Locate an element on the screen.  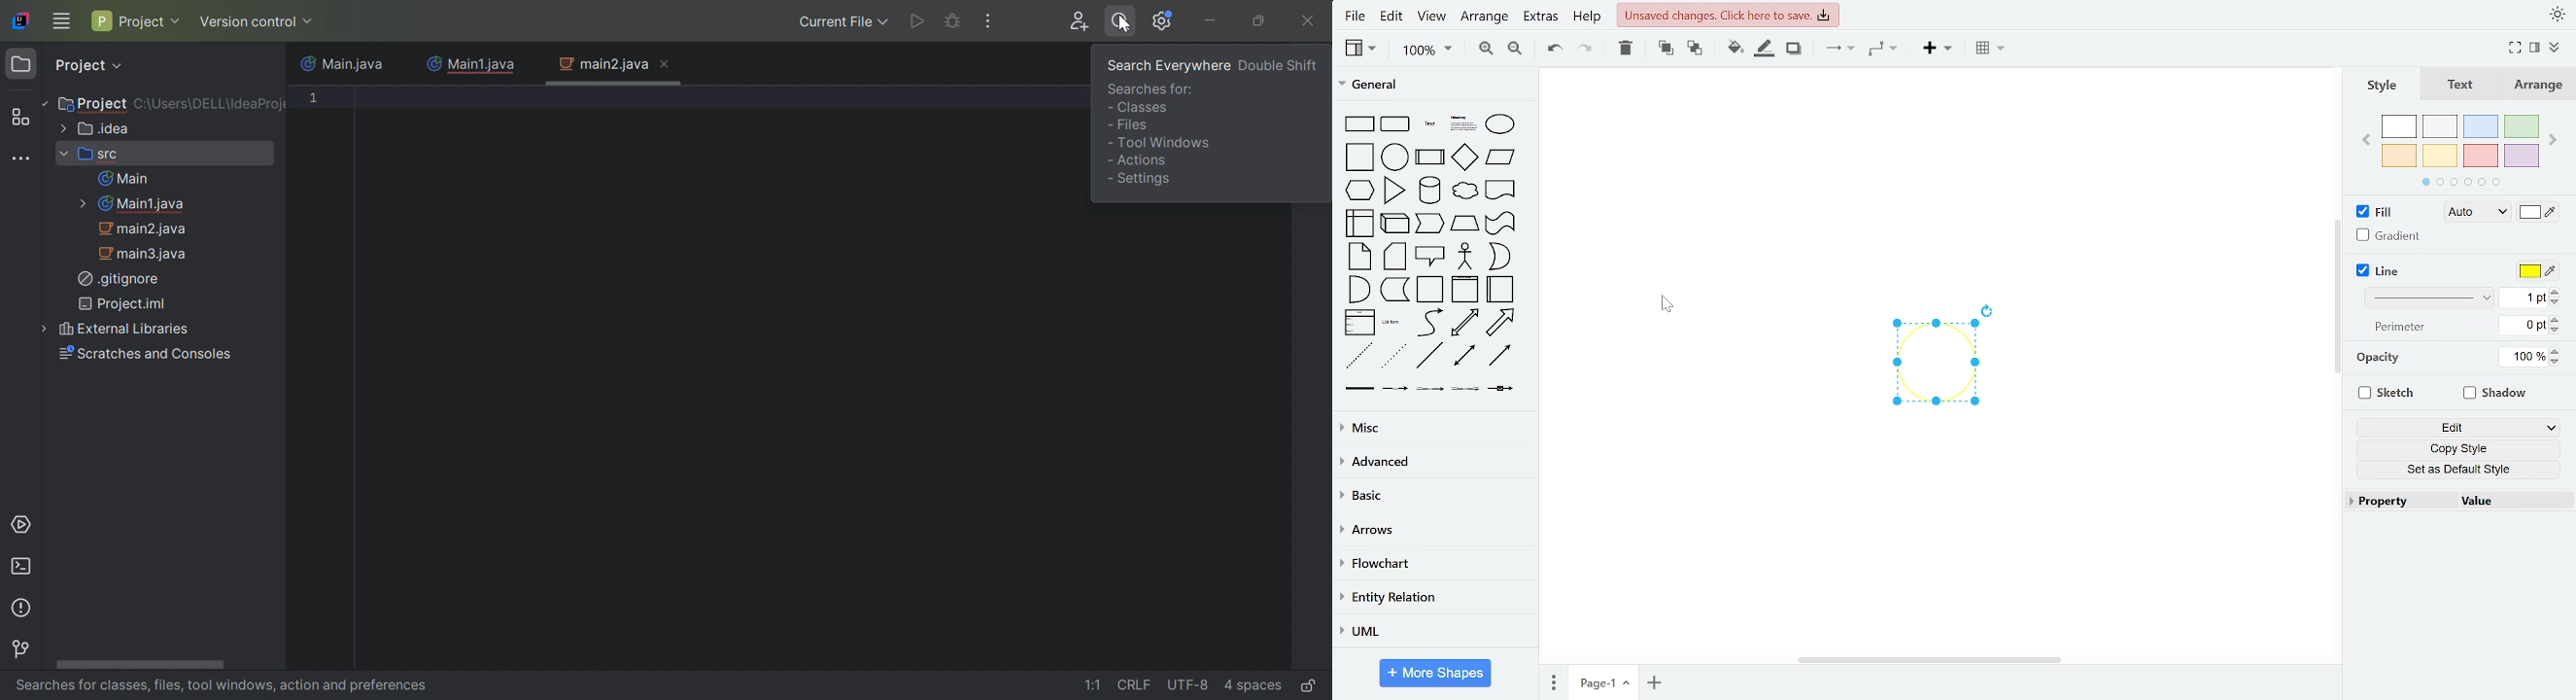
line style is located at coordinates (2430, 297).